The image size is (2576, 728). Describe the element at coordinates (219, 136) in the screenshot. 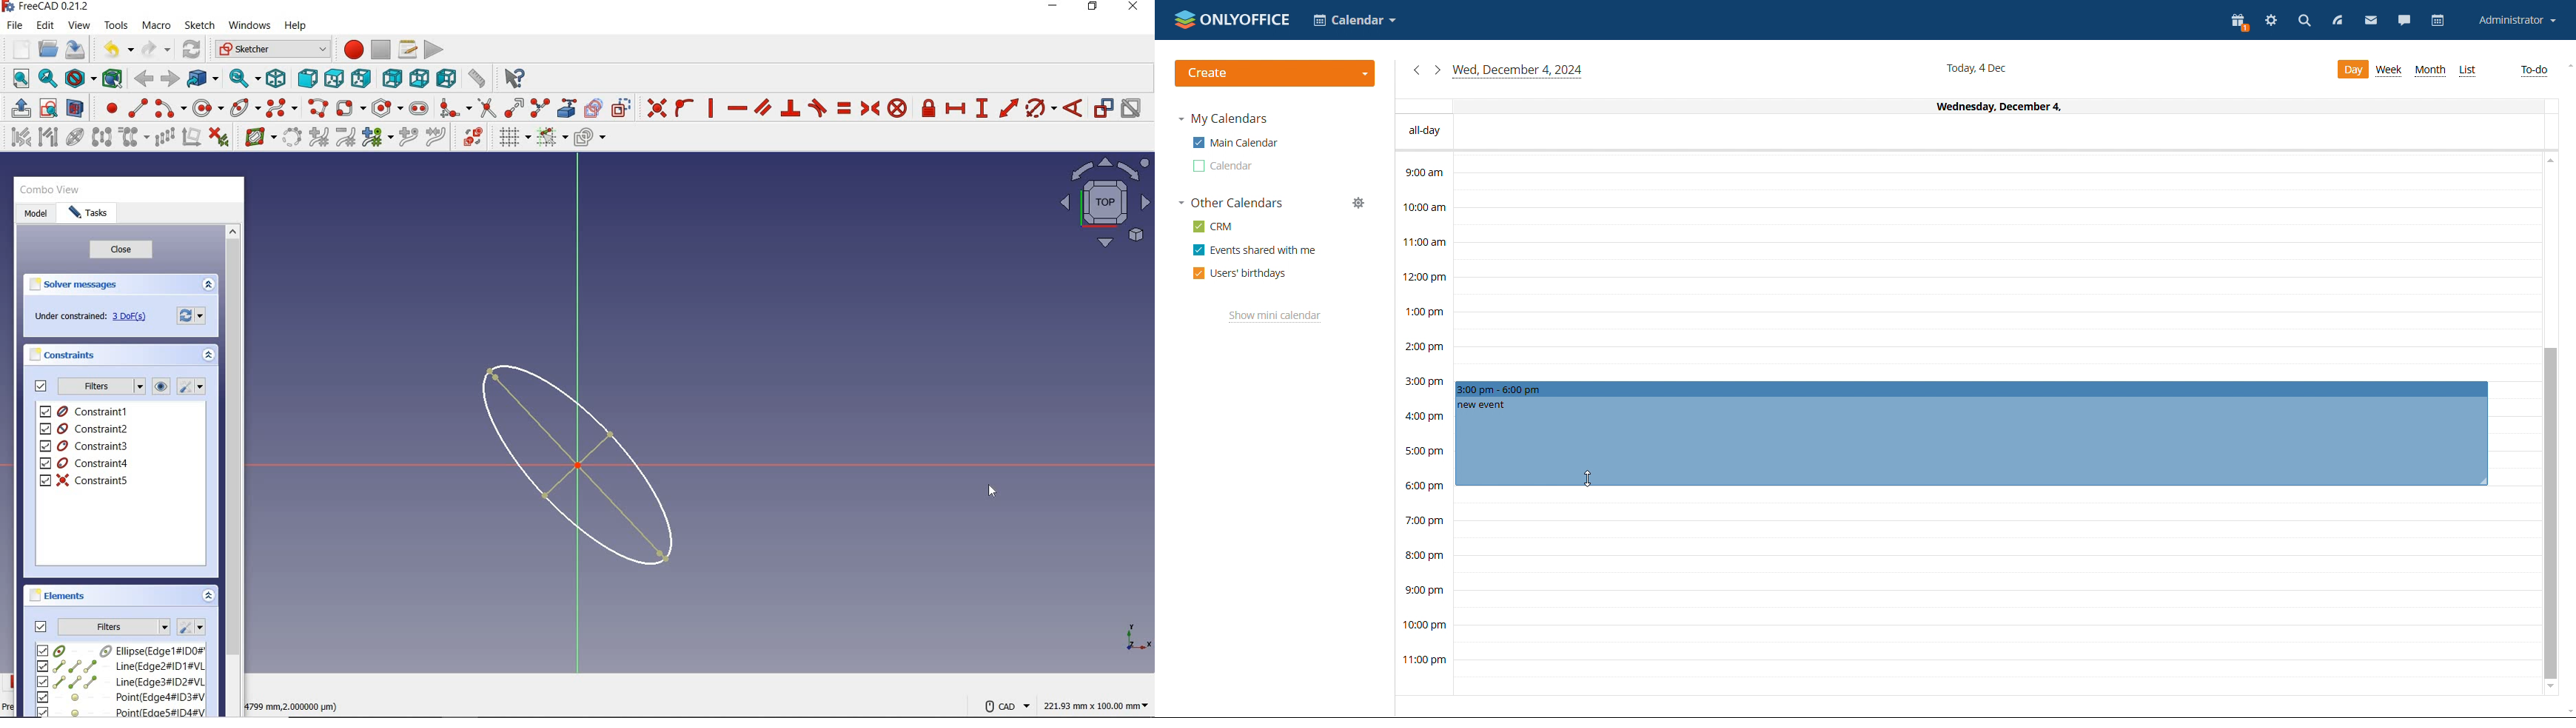

I see `delete all constraints` at that location.